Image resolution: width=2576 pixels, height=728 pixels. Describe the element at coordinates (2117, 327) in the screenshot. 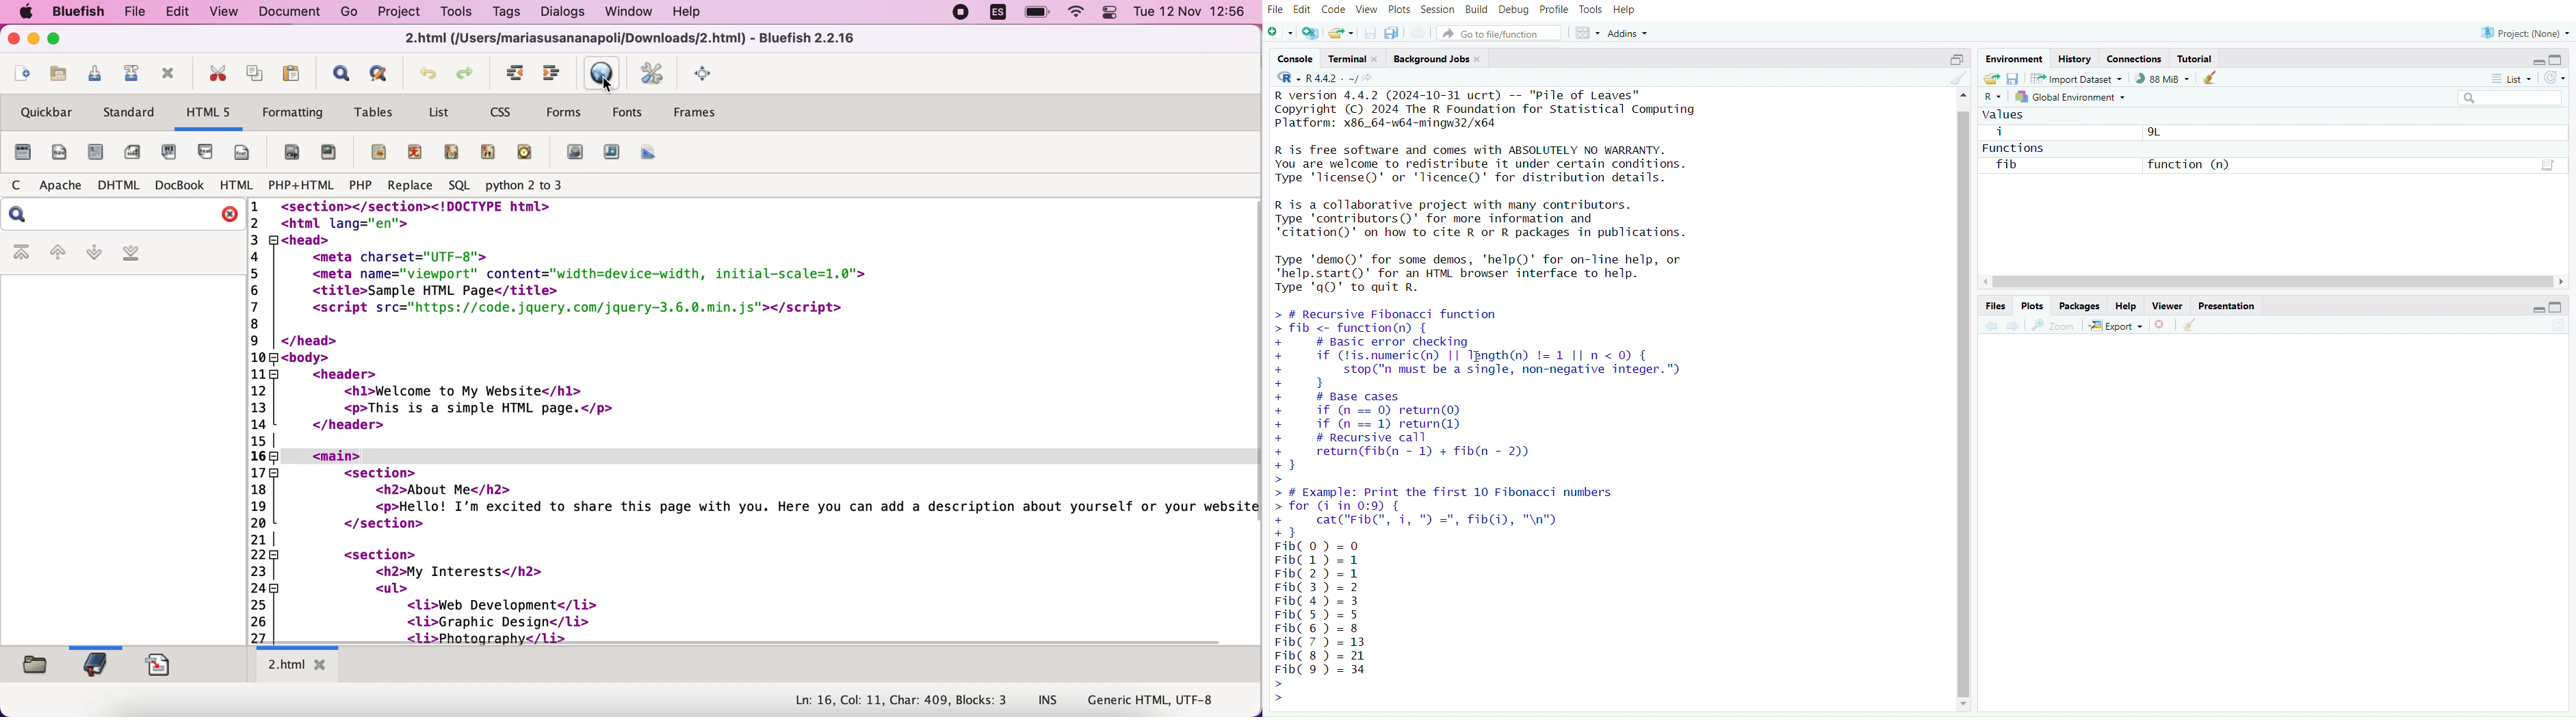

I see `export` at that location.